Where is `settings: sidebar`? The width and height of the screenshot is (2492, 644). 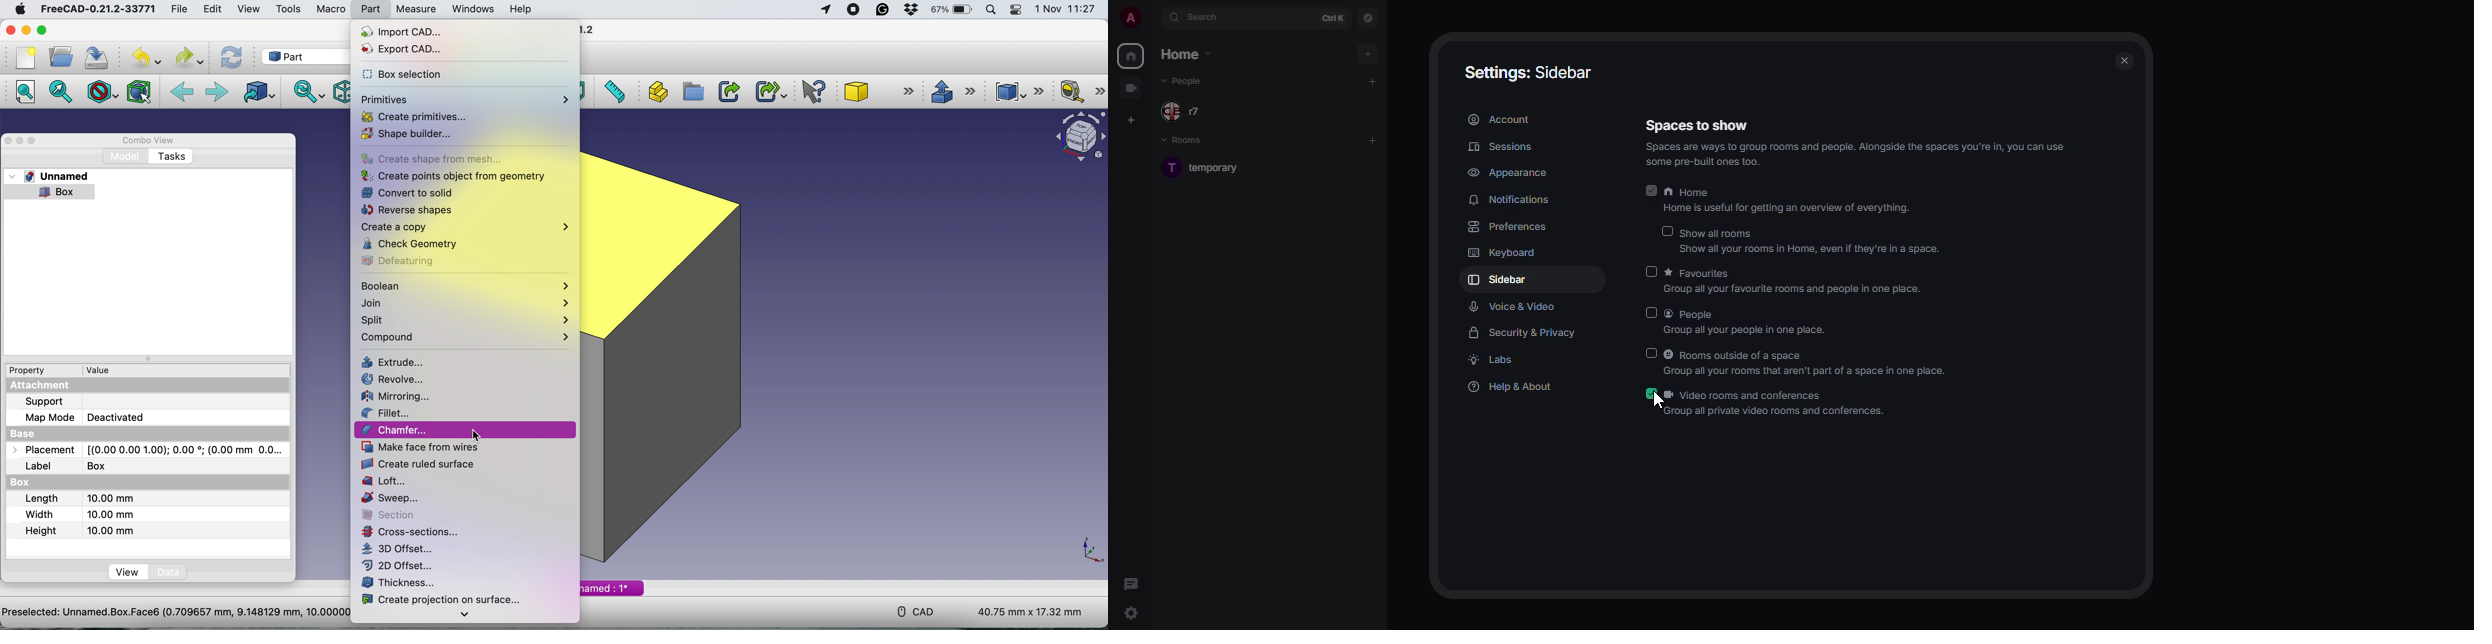 settings: sidebar is located at coordinates (1530, 72).